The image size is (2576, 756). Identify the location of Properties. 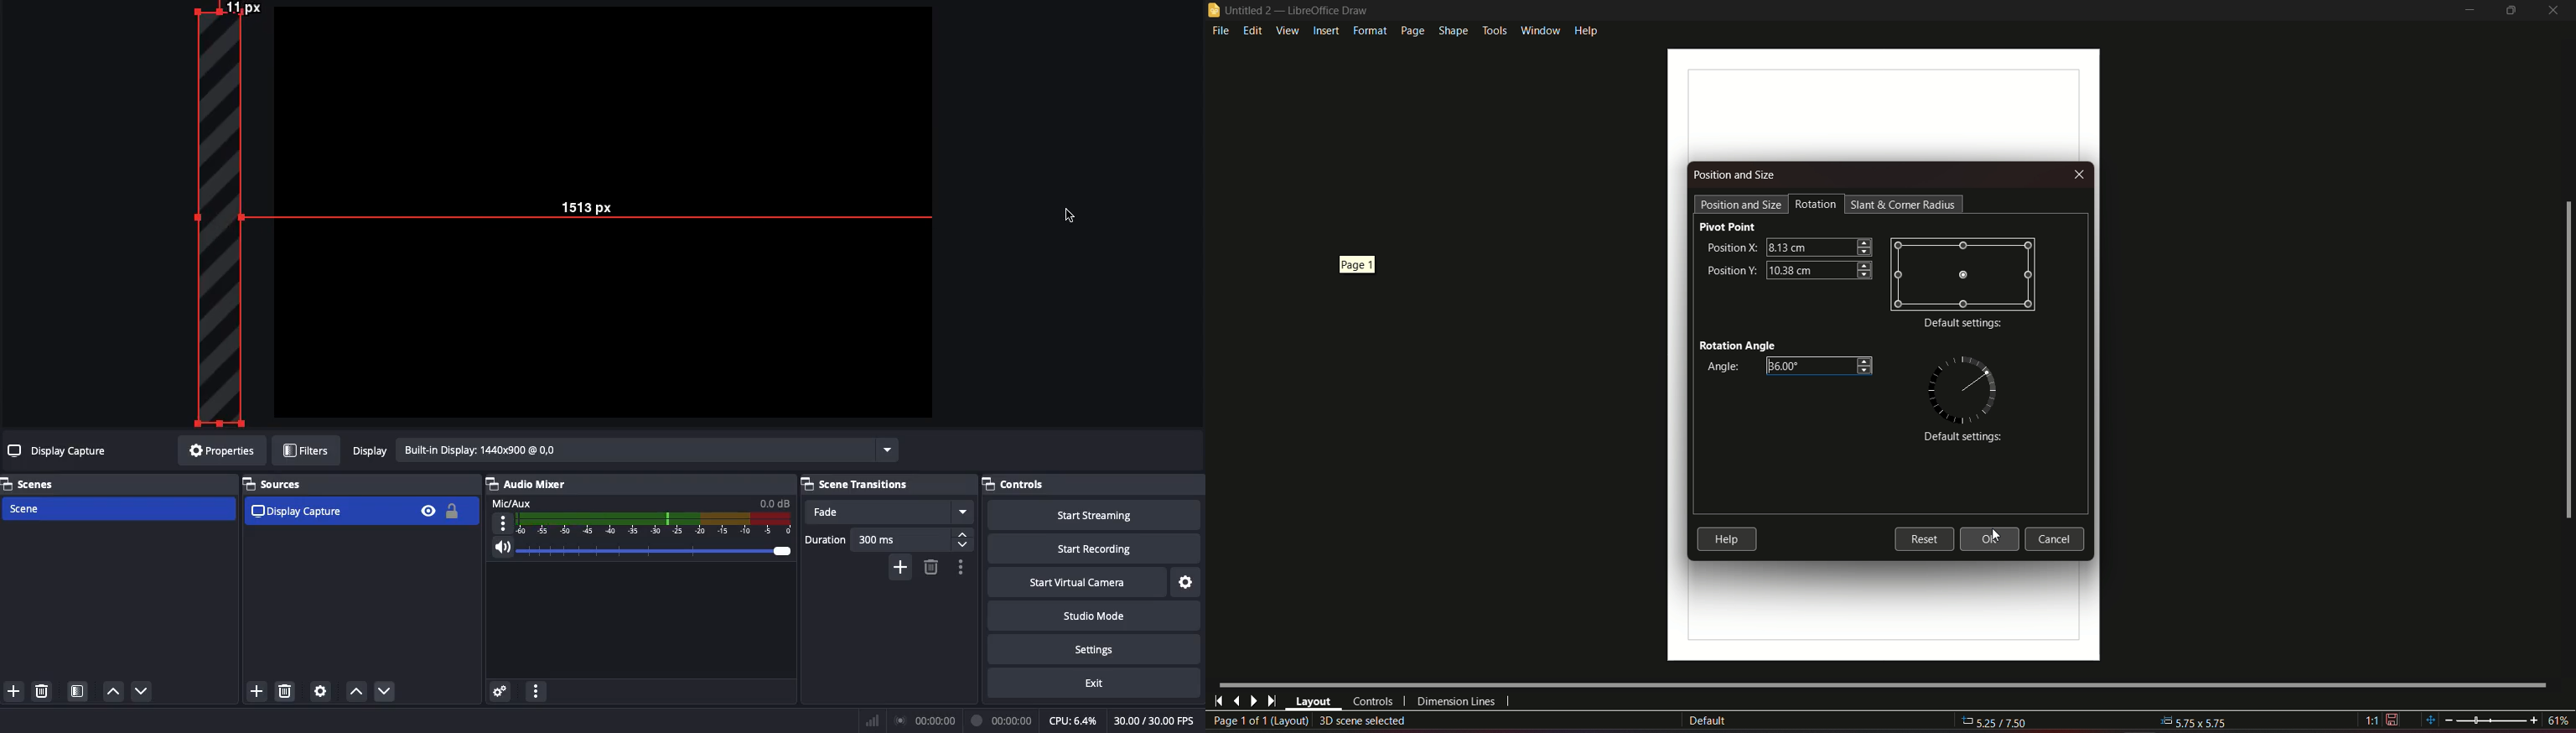
(219, 450).